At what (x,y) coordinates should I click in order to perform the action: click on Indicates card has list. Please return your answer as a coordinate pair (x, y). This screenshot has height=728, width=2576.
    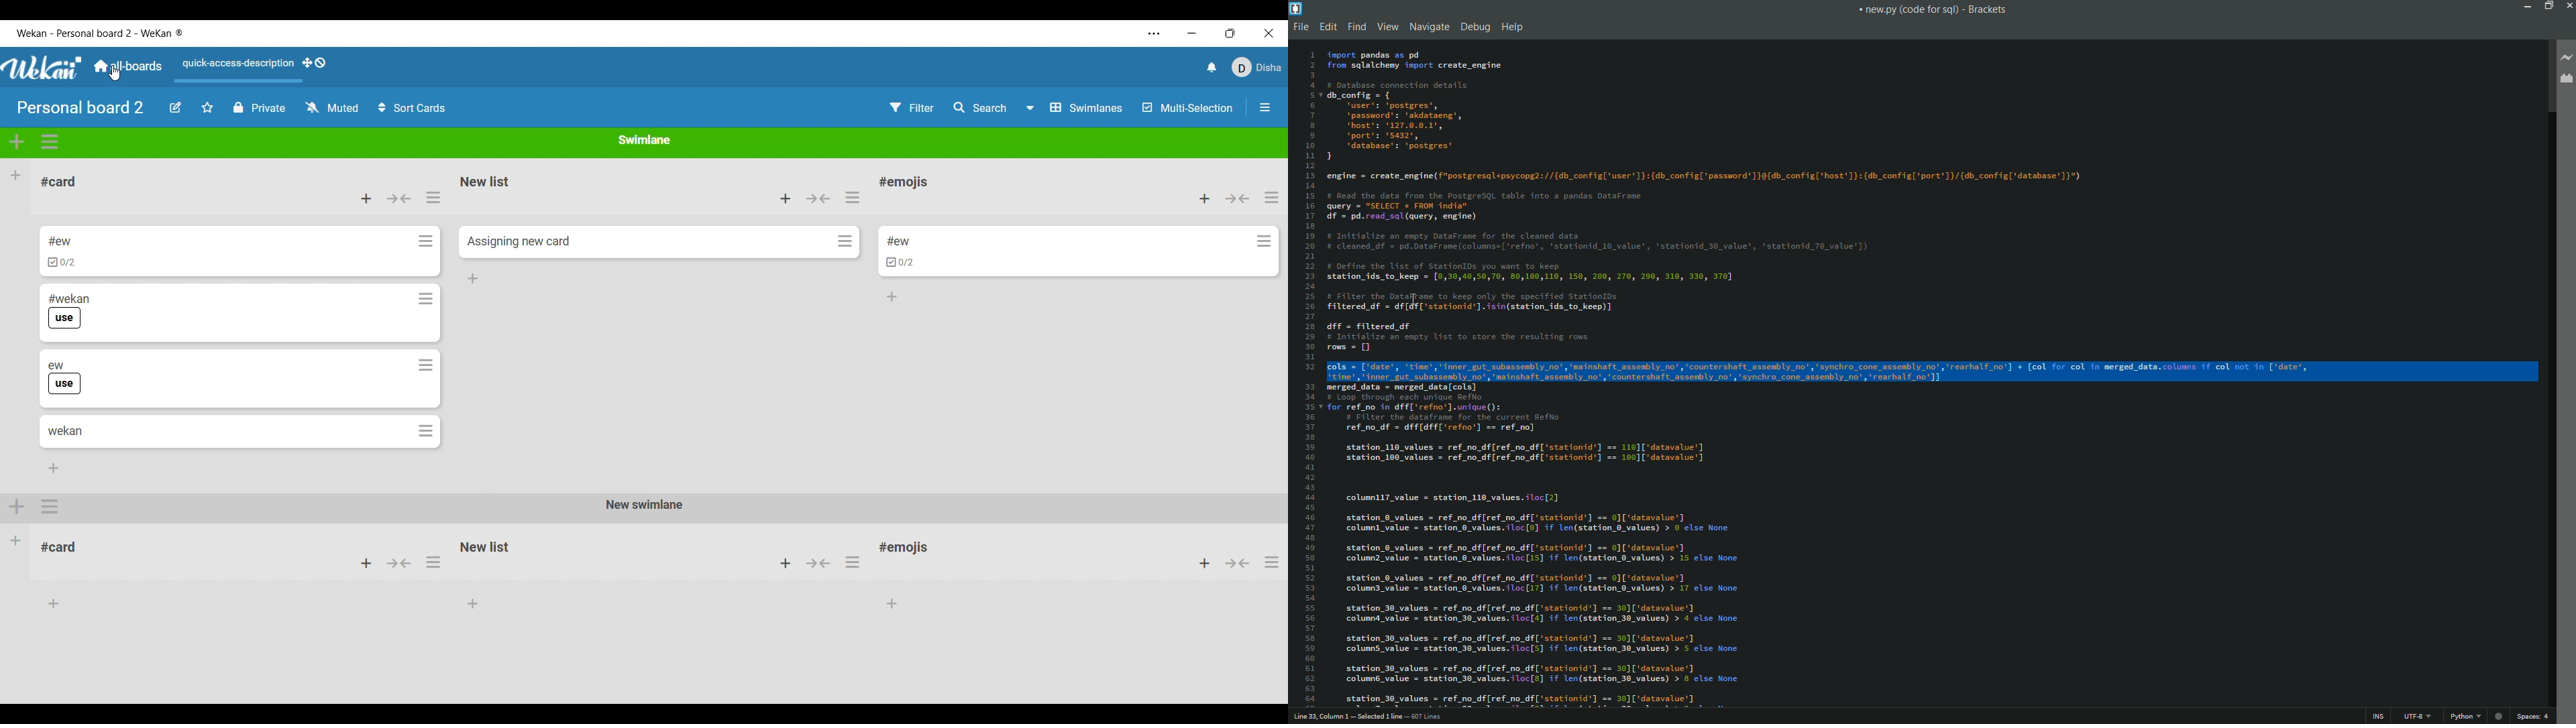
    Looking at the image, I should click on (900, 262).